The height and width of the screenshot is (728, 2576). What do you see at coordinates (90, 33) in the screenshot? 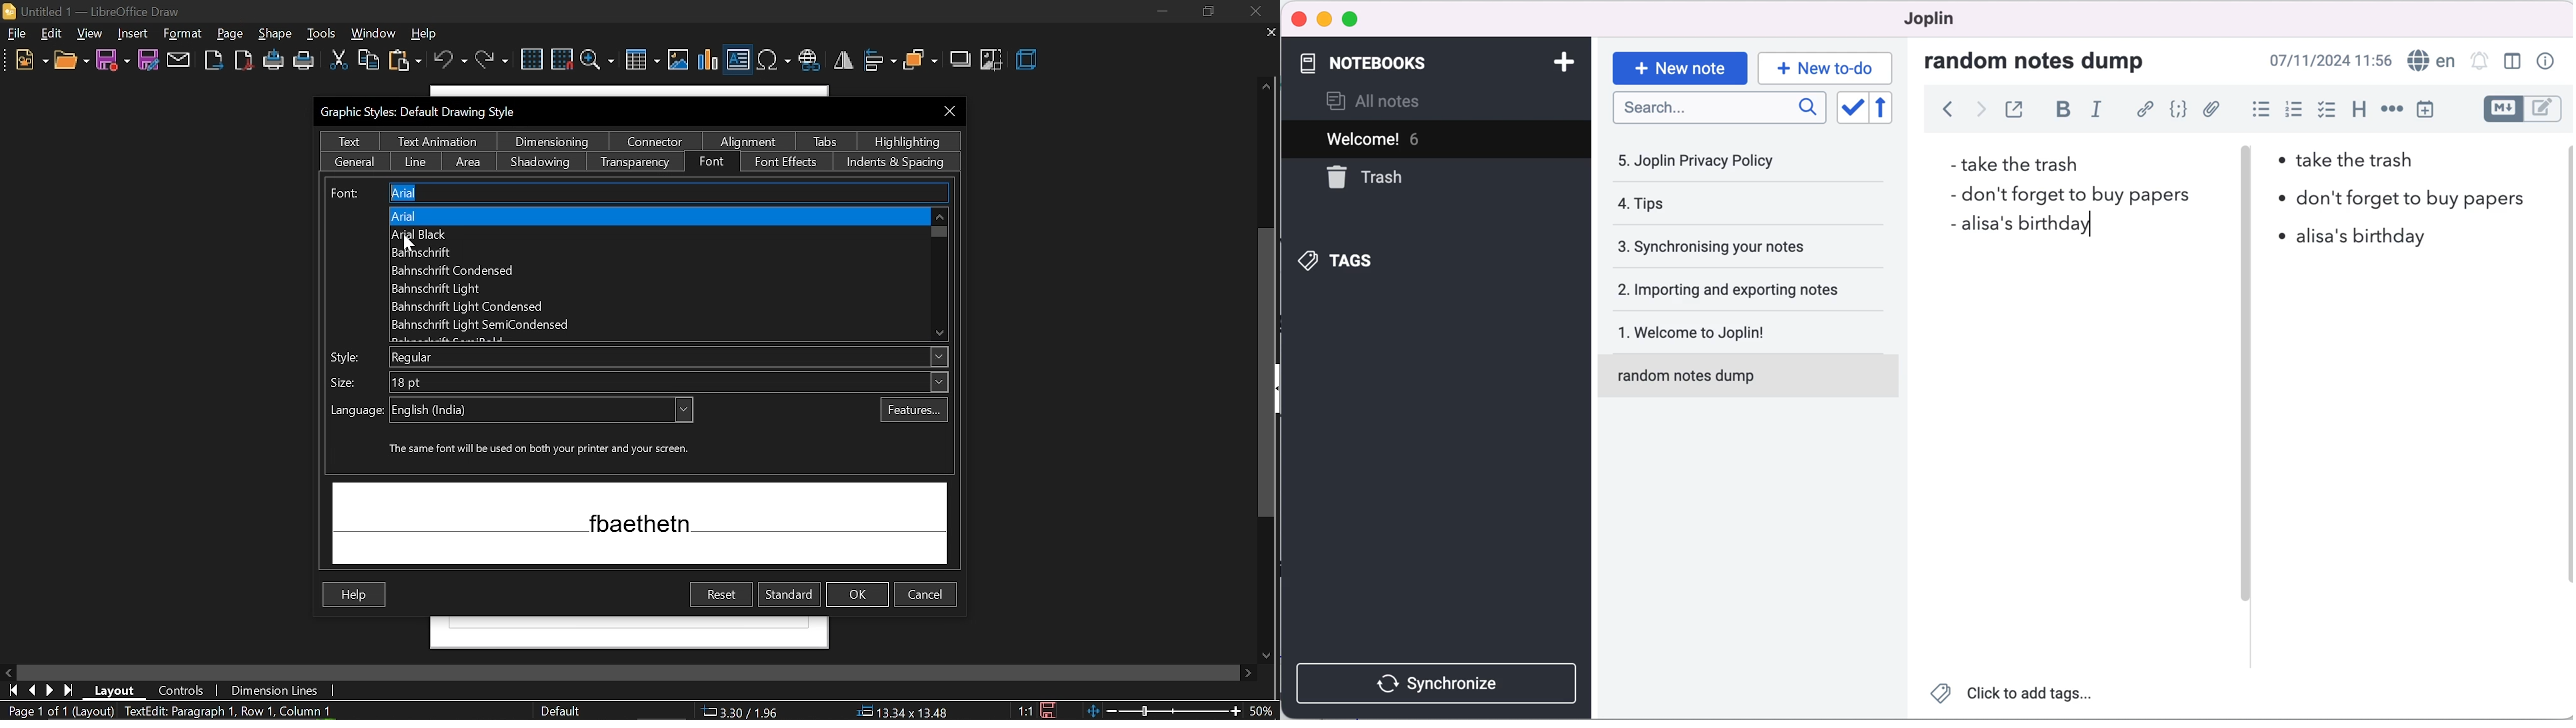
I see `view` at bounding box center [90, 33].